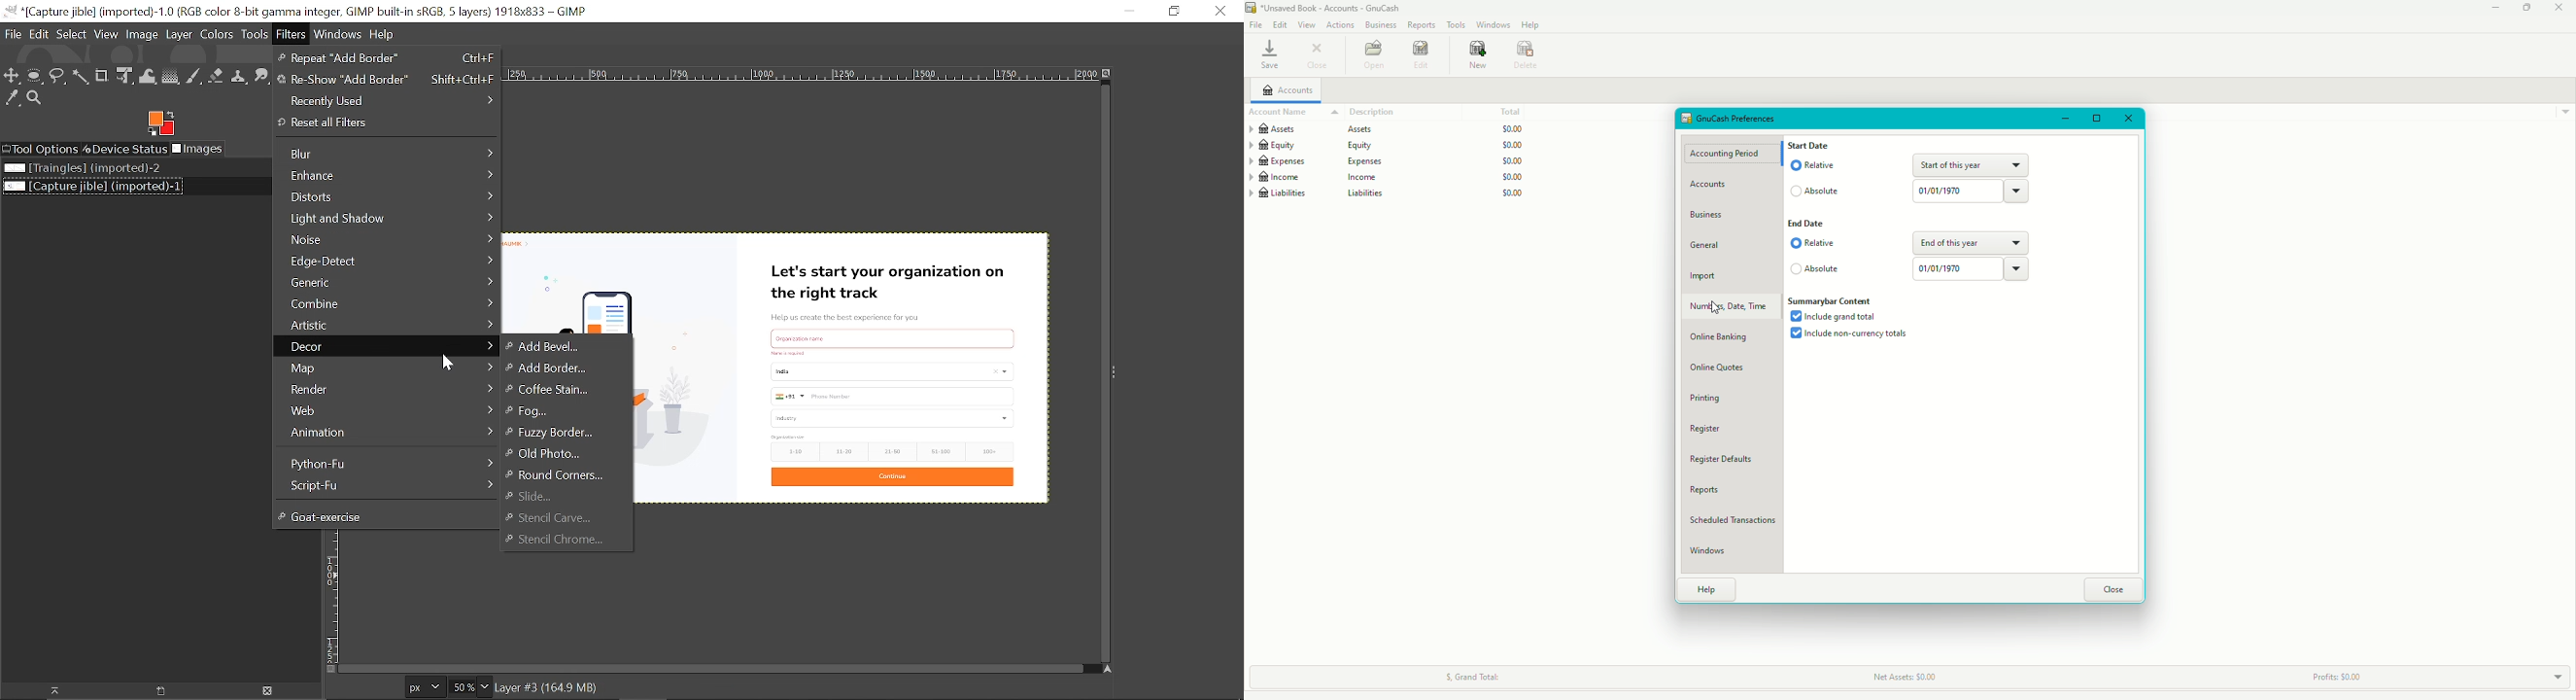 This screenshot has width=2576, height=700. I want to click on text, so click(790, 436).